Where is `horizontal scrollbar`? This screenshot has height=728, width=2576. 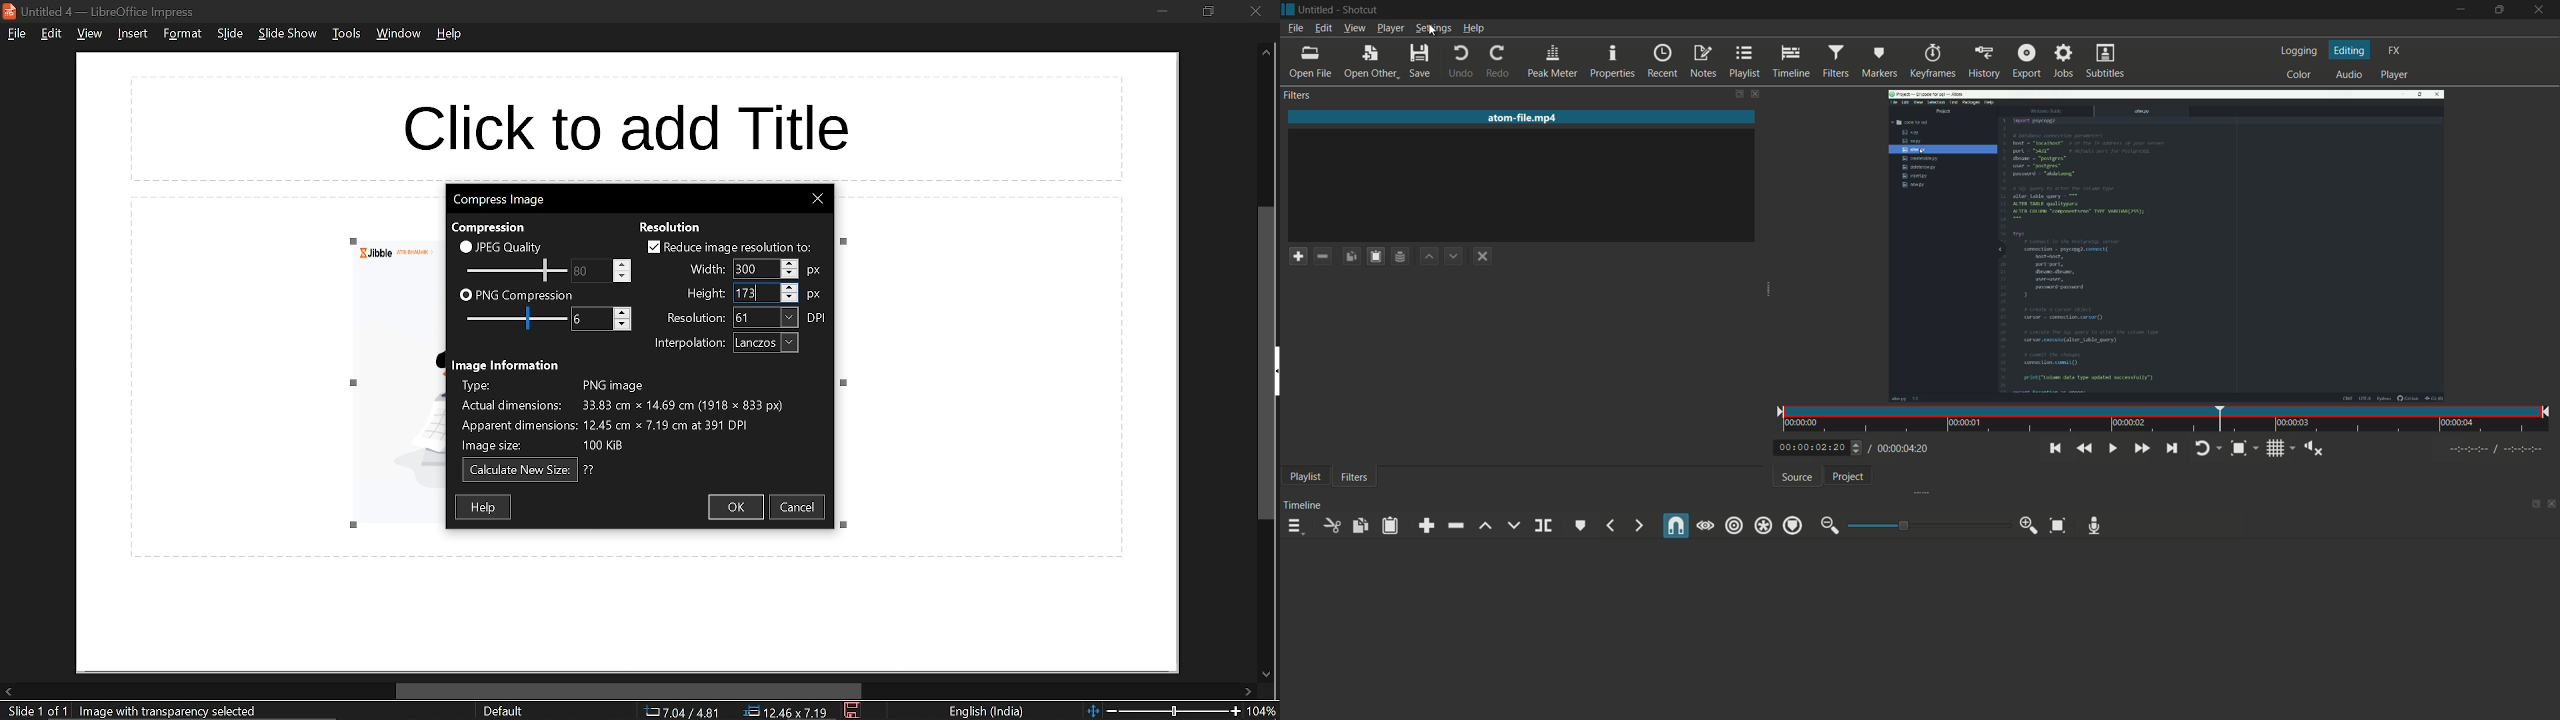
horizontal scrollbar is located at coordinates (625, 690).